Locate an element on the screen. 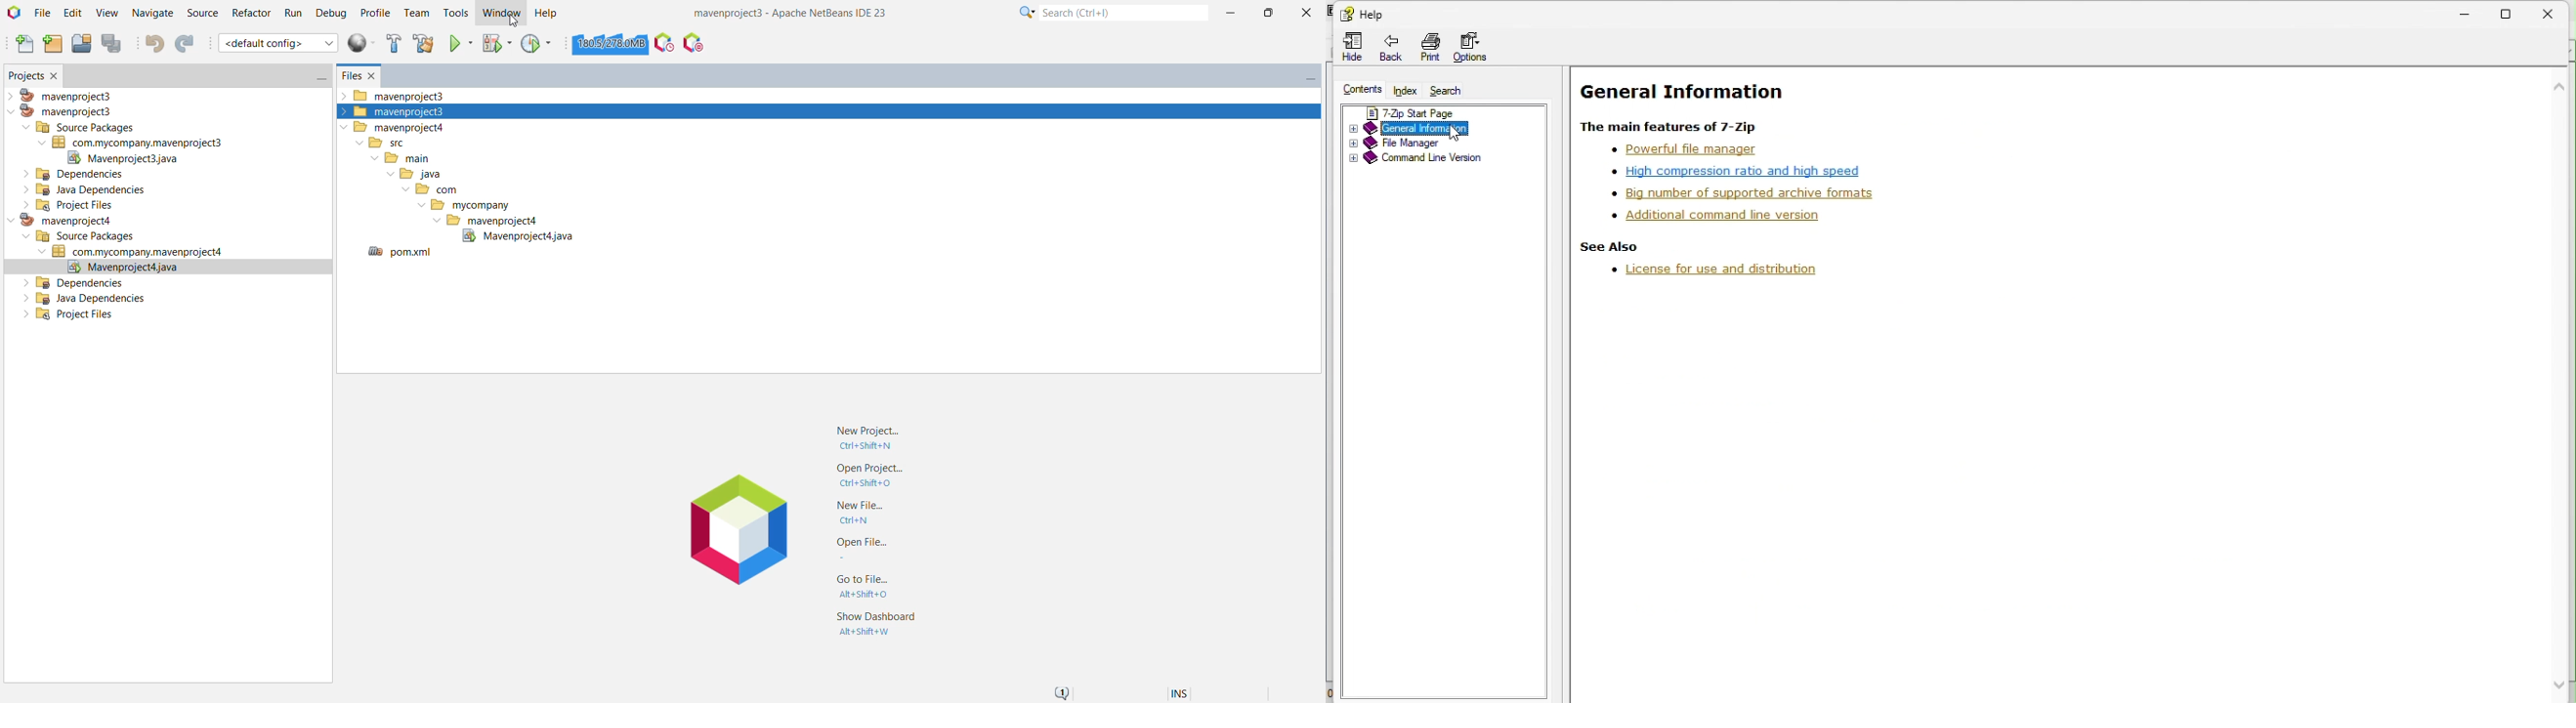 This screenshot has width=2576, height=728. Click to force garbage collection is located at coordinates (610, 44).